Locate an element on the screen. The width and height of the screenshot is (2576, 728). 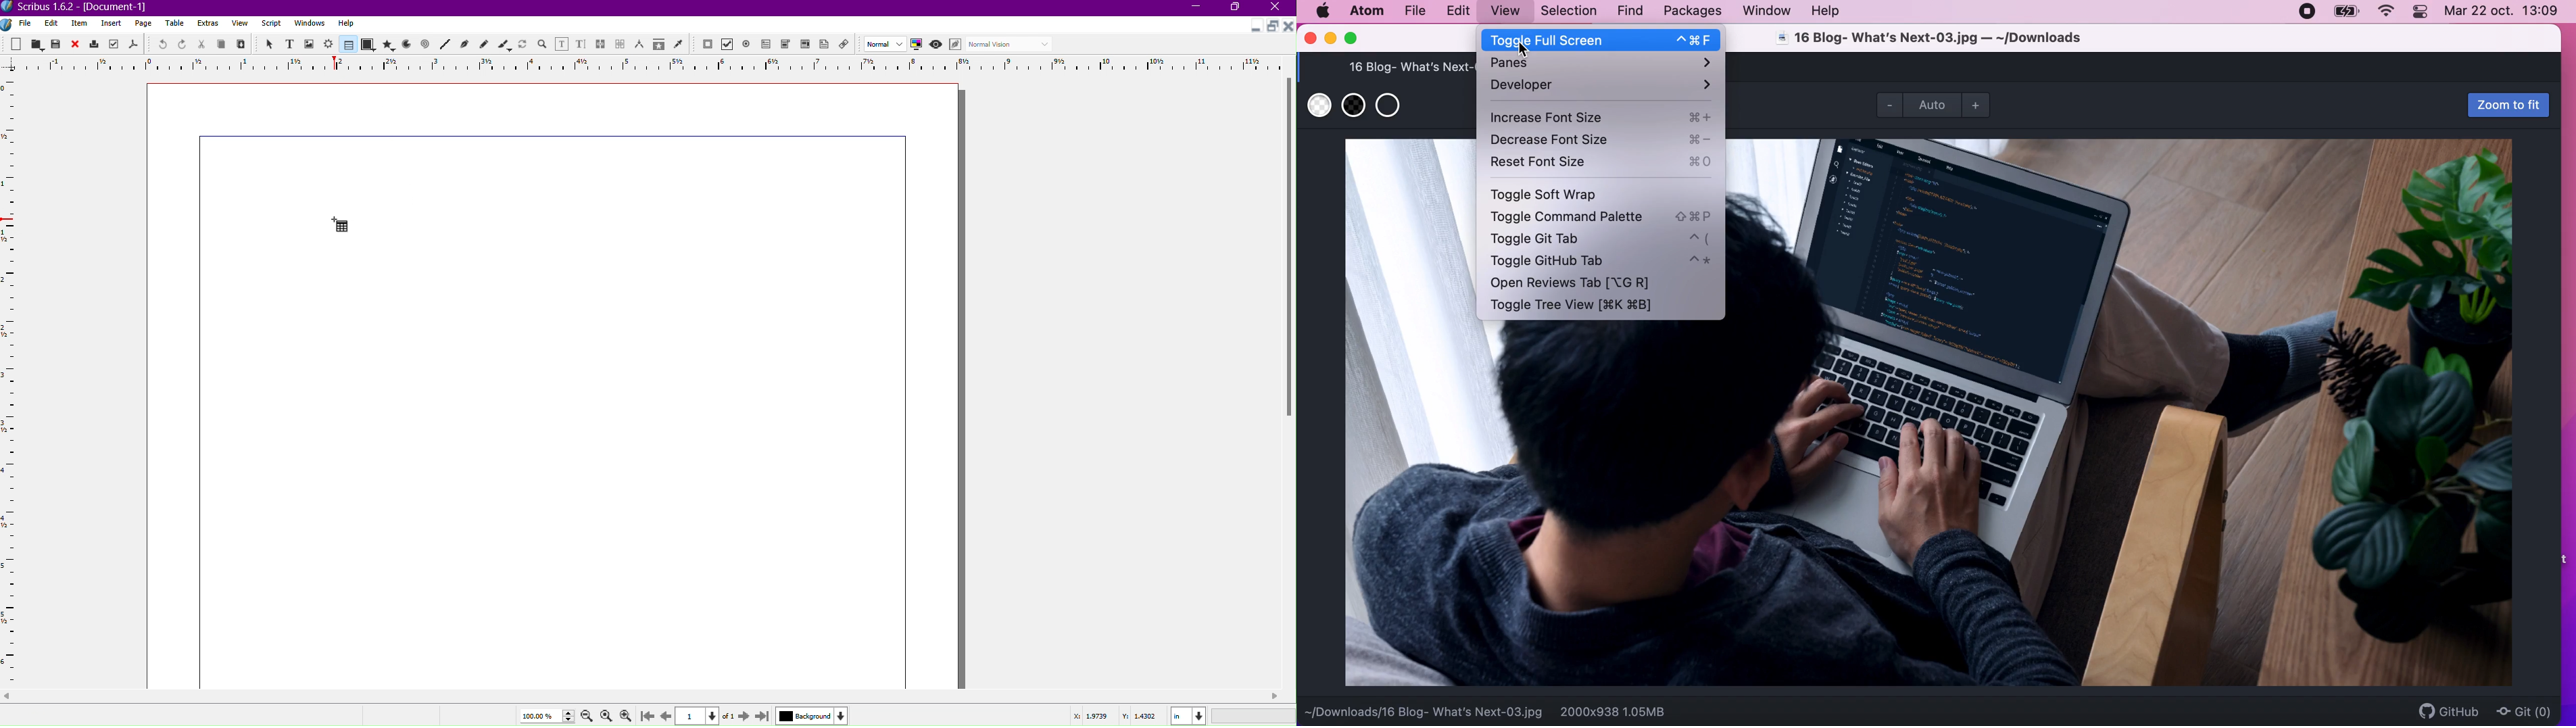
Canvas is located at coordinates (556, 385).